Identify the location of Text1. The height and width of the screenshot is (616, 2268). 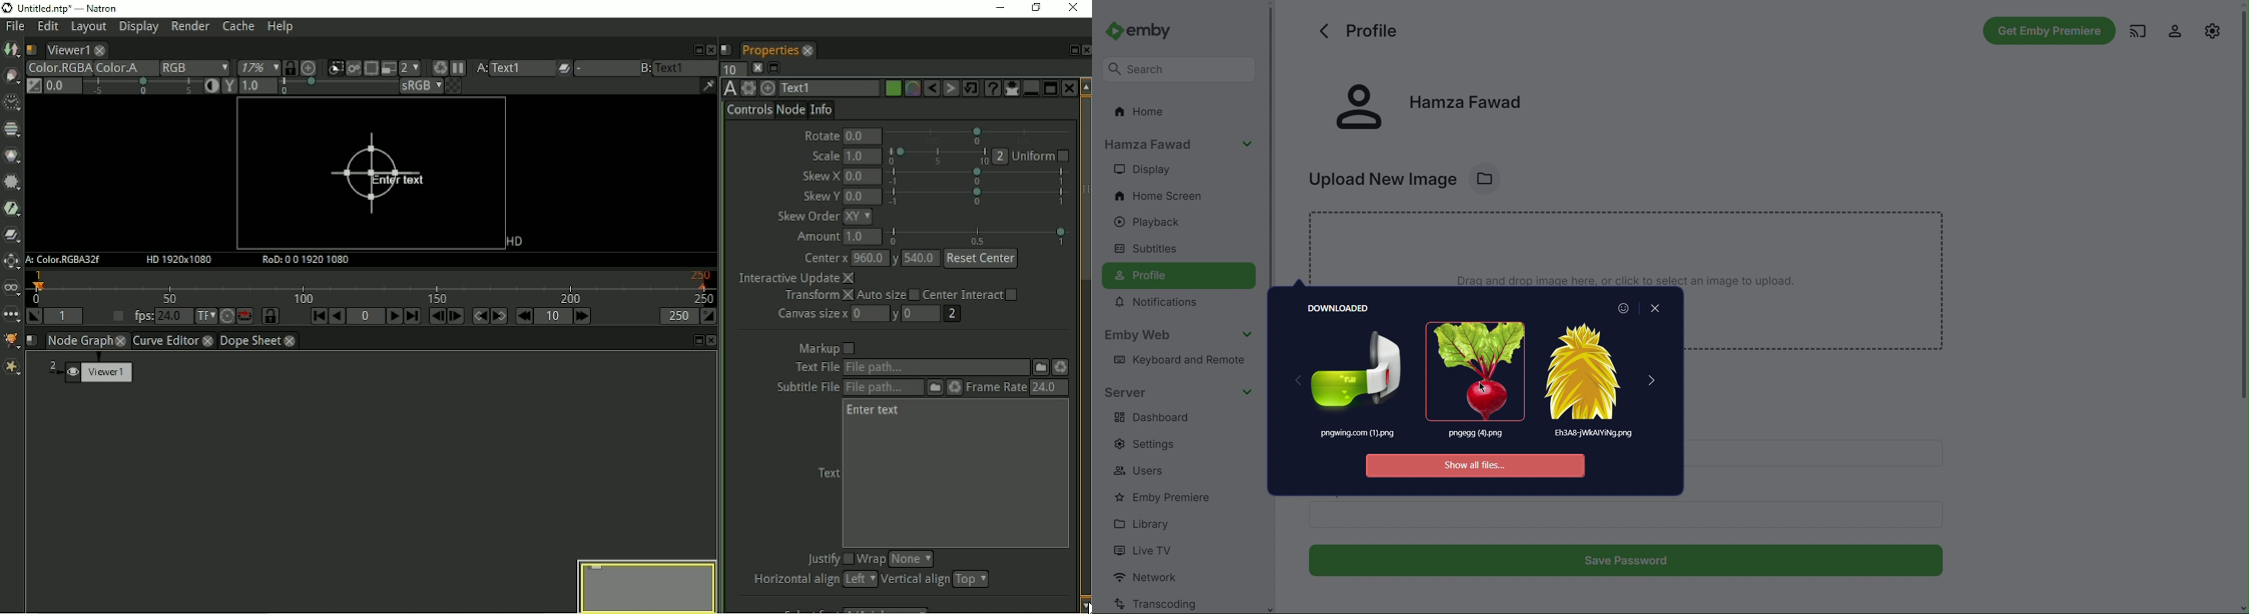
(829, 87).